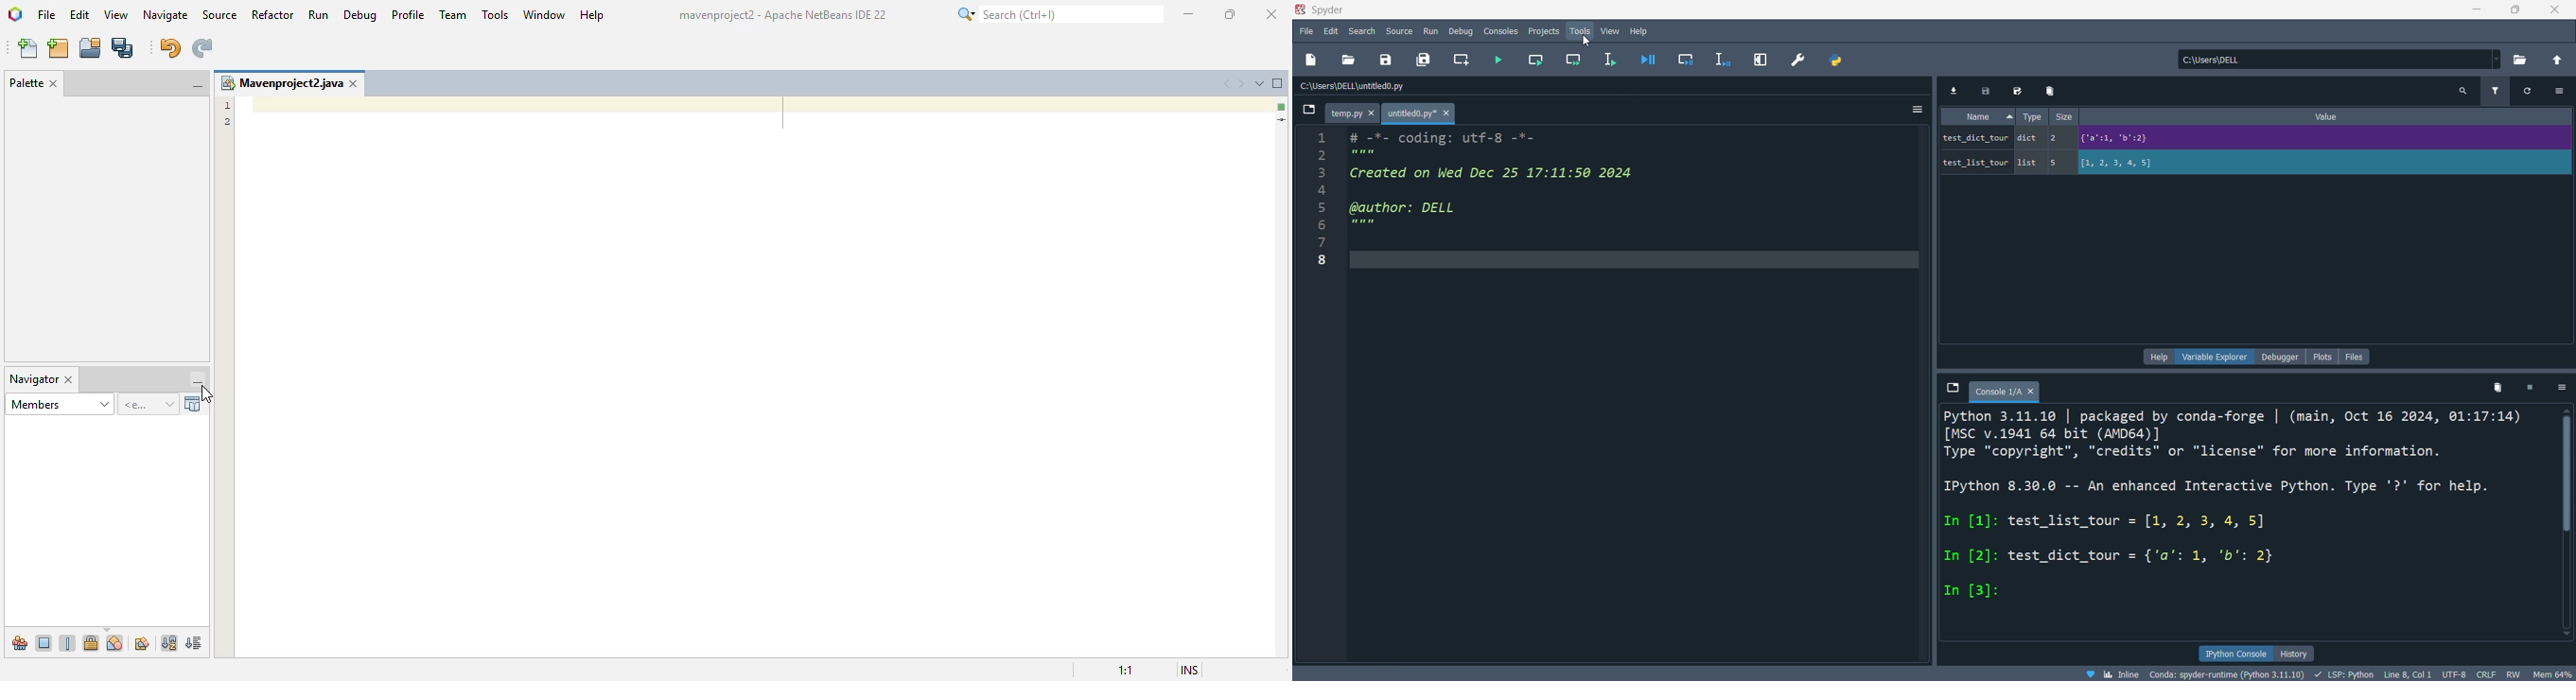 Image resolution: width=2576 pixels, height=700 pixels. I want to click on 7, so click(1331, 244).